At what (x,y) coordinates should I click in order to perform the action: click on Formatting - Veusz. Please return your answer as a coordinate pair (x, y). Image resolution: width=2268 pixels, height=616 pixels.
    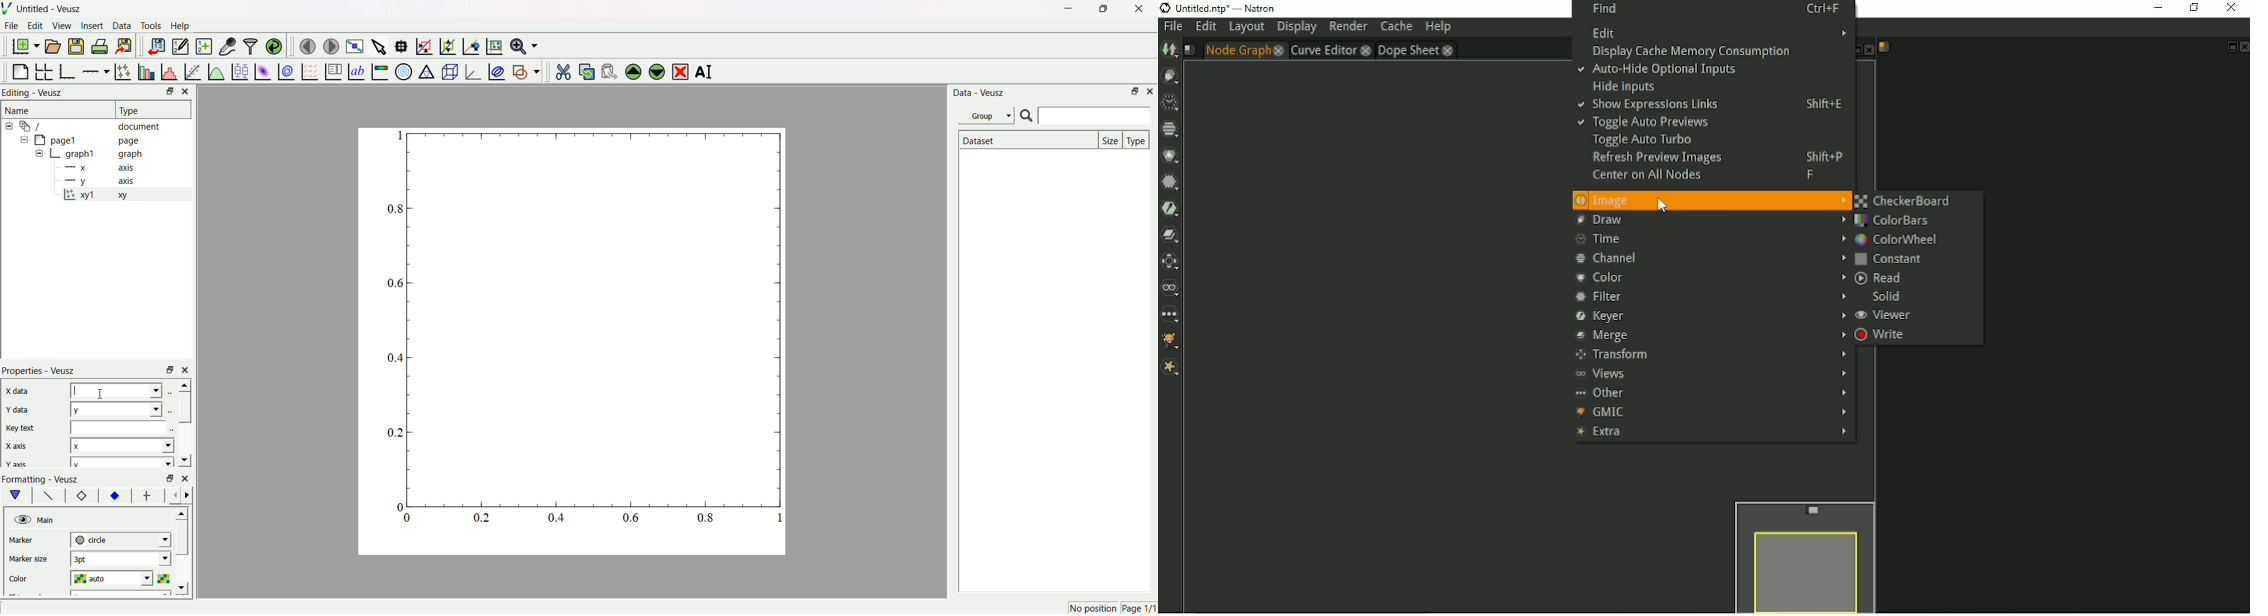
    Looking at the image, I should click on (46, 479).